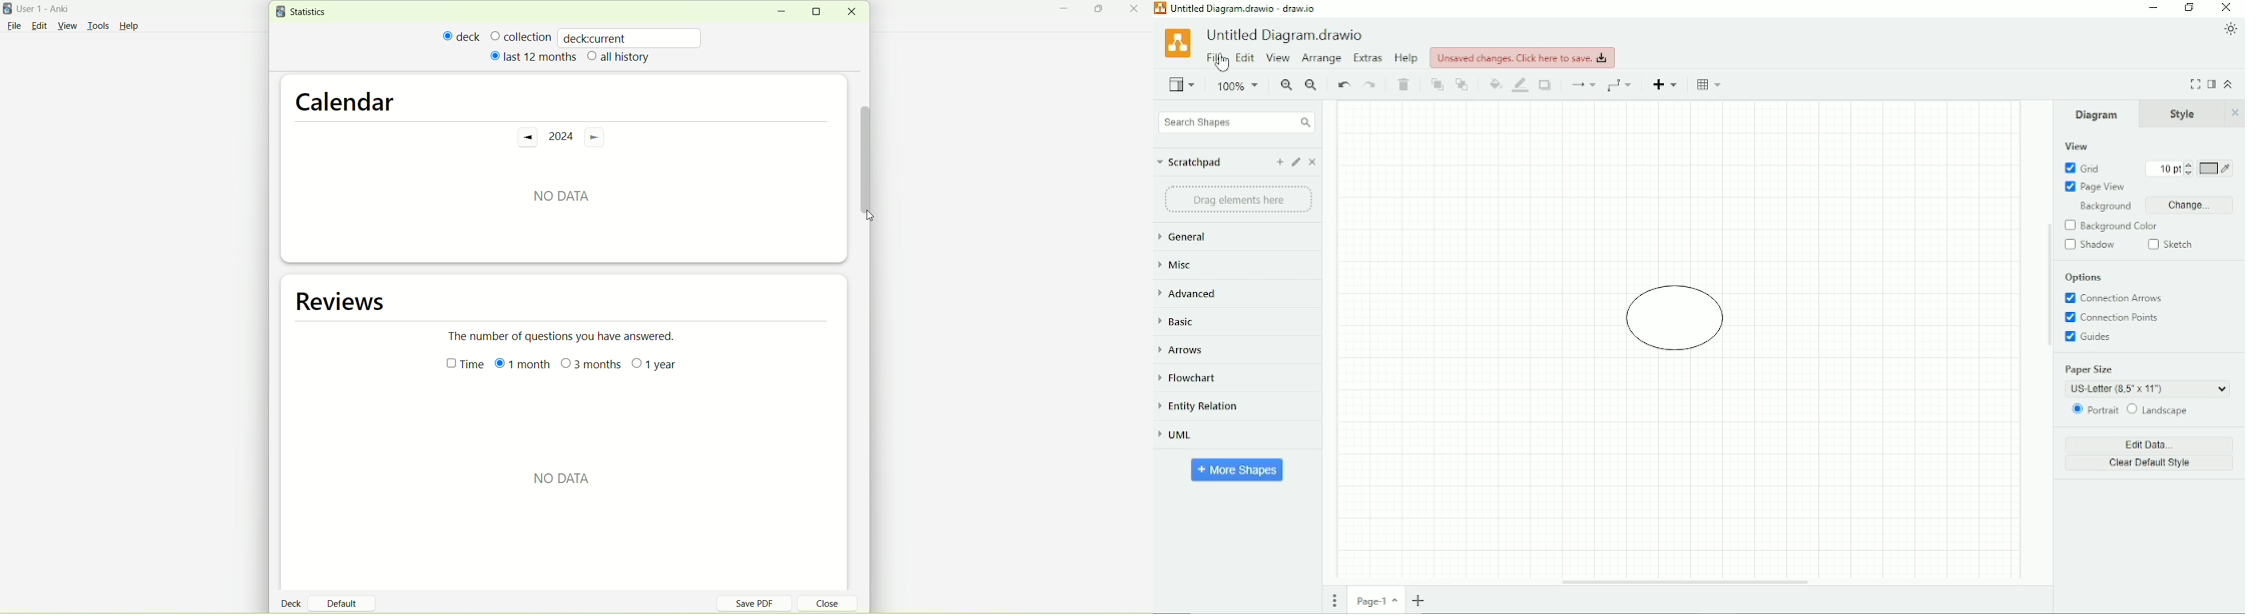 This screenshot has height=616, width=2268. What do you see at coordinates (1418, 600) in the screenshot?
I see `Insert page` at bounding box center [1418, 600].